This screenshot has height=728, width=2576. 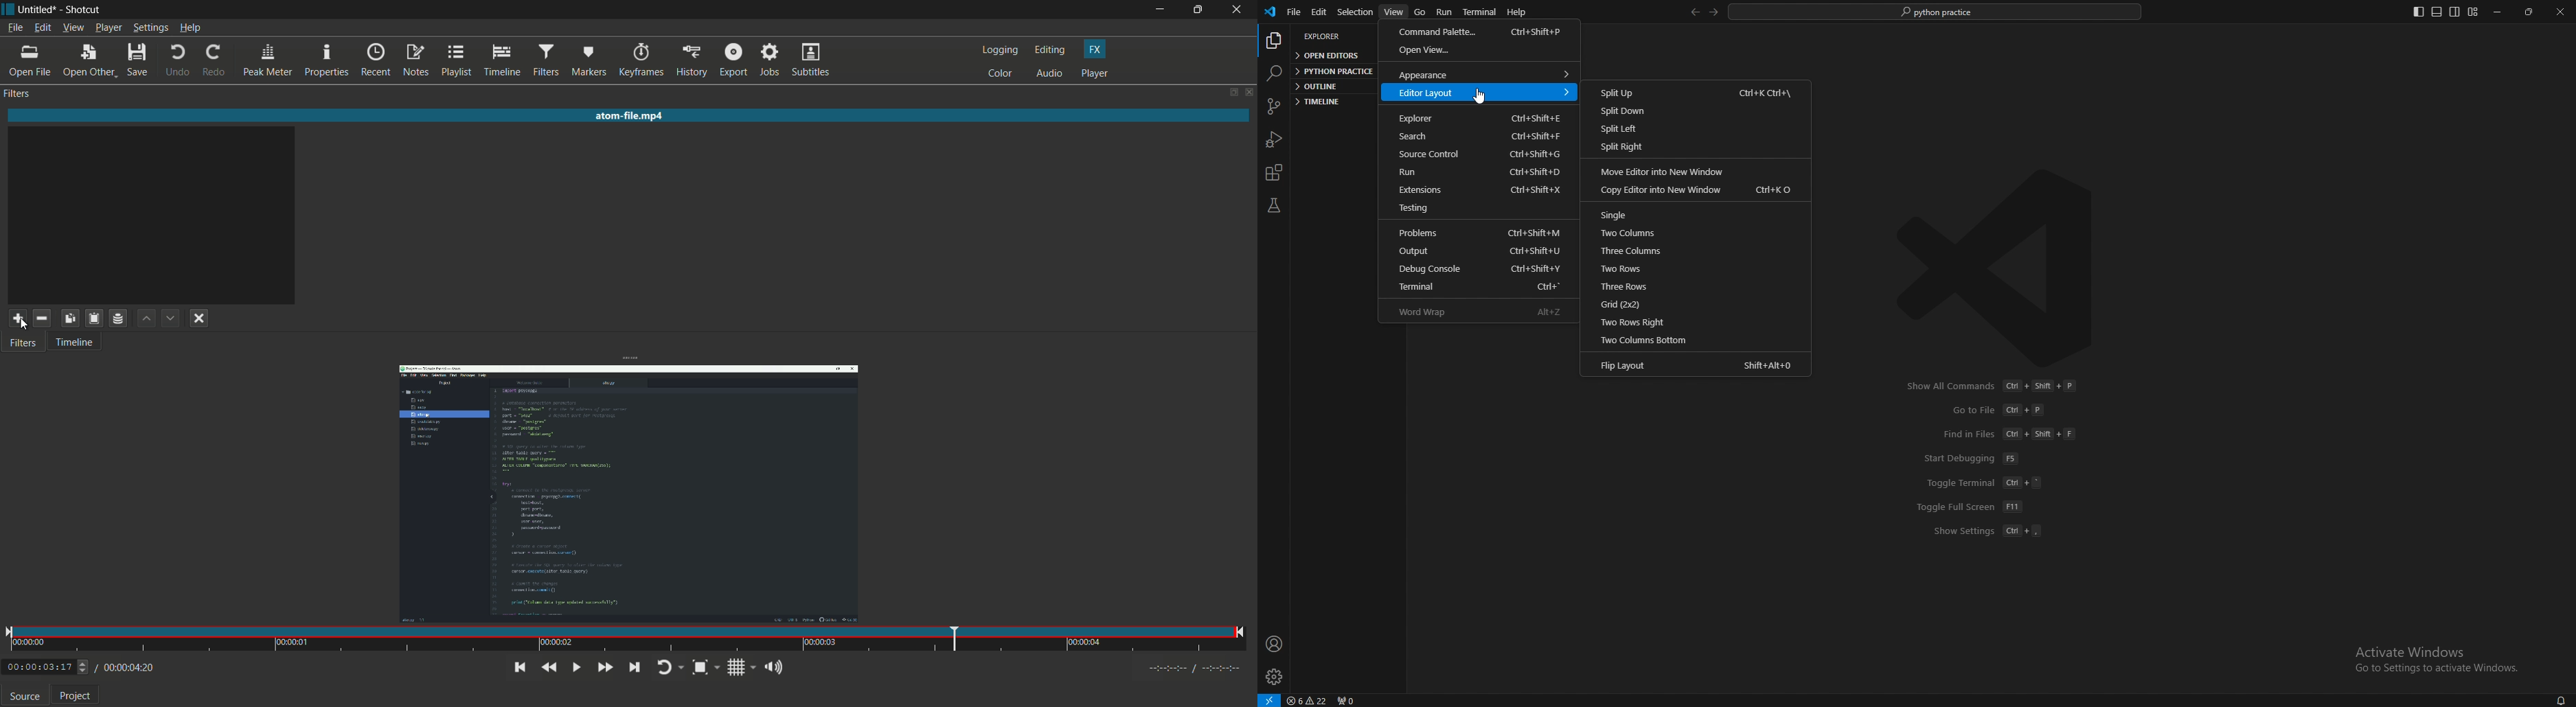 What do you see at coordinates (692, 61) in the screenshot?
I see `history` at bounding box center [692, 61].